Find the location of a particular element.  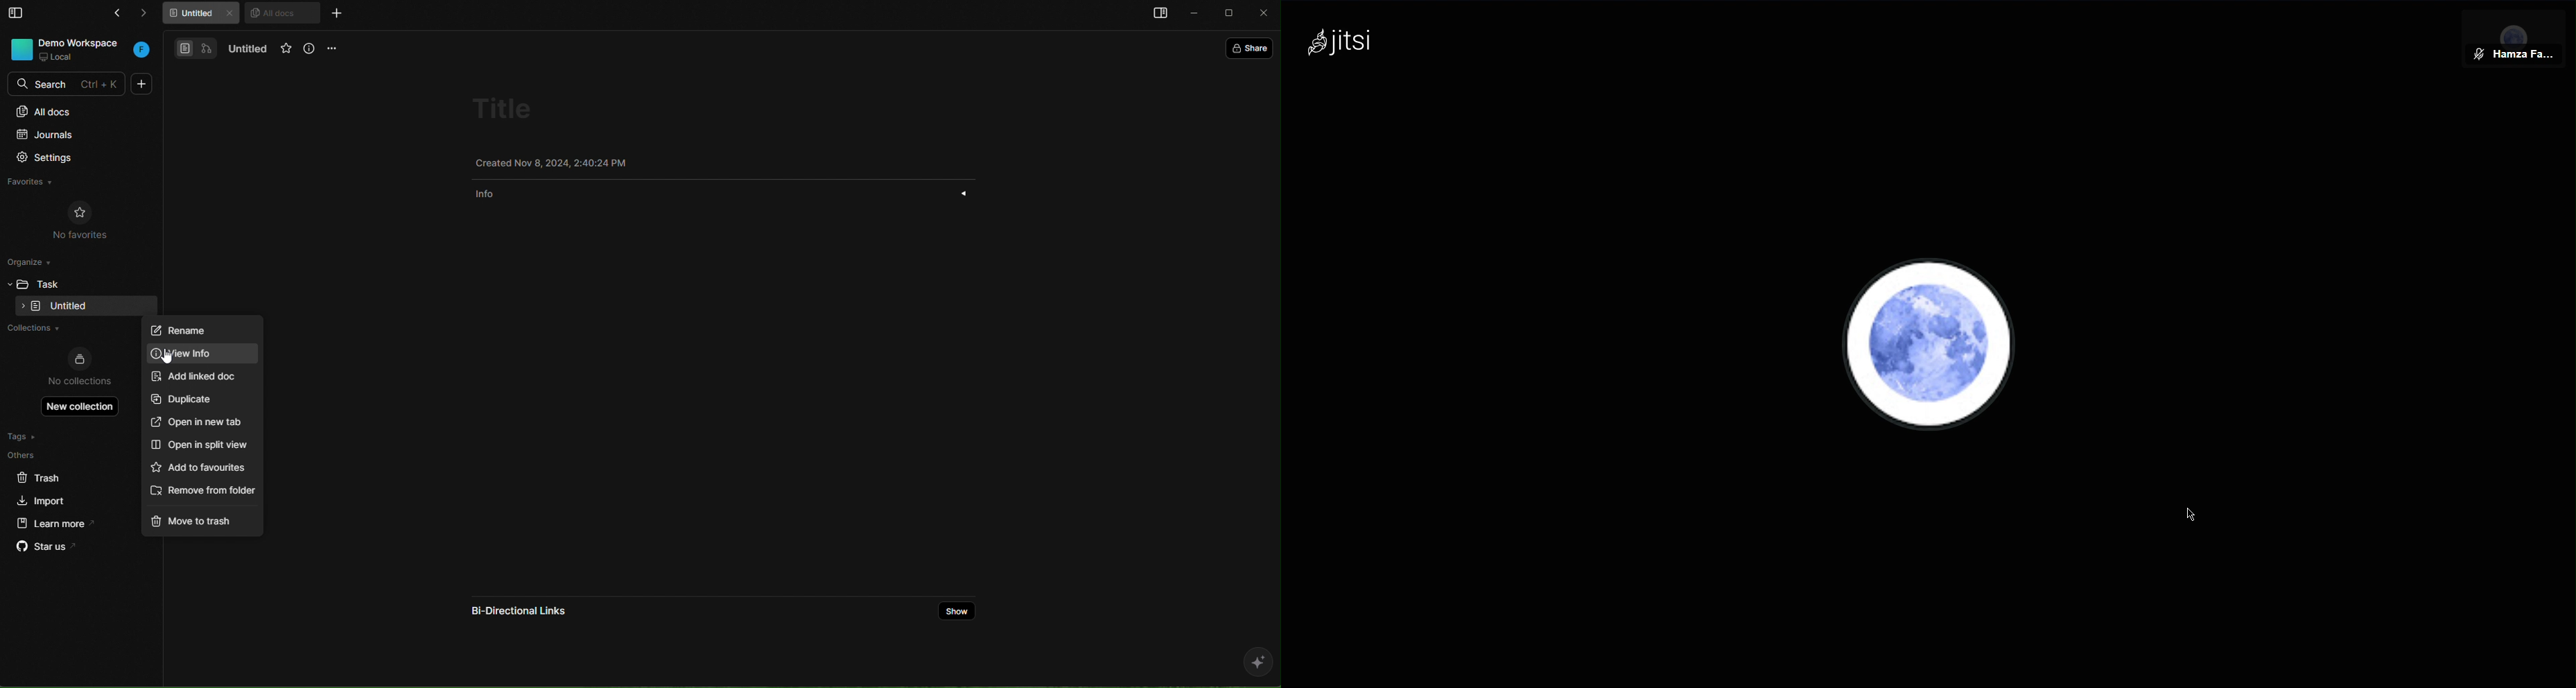

move to trash is located at coordinates (194, 520).